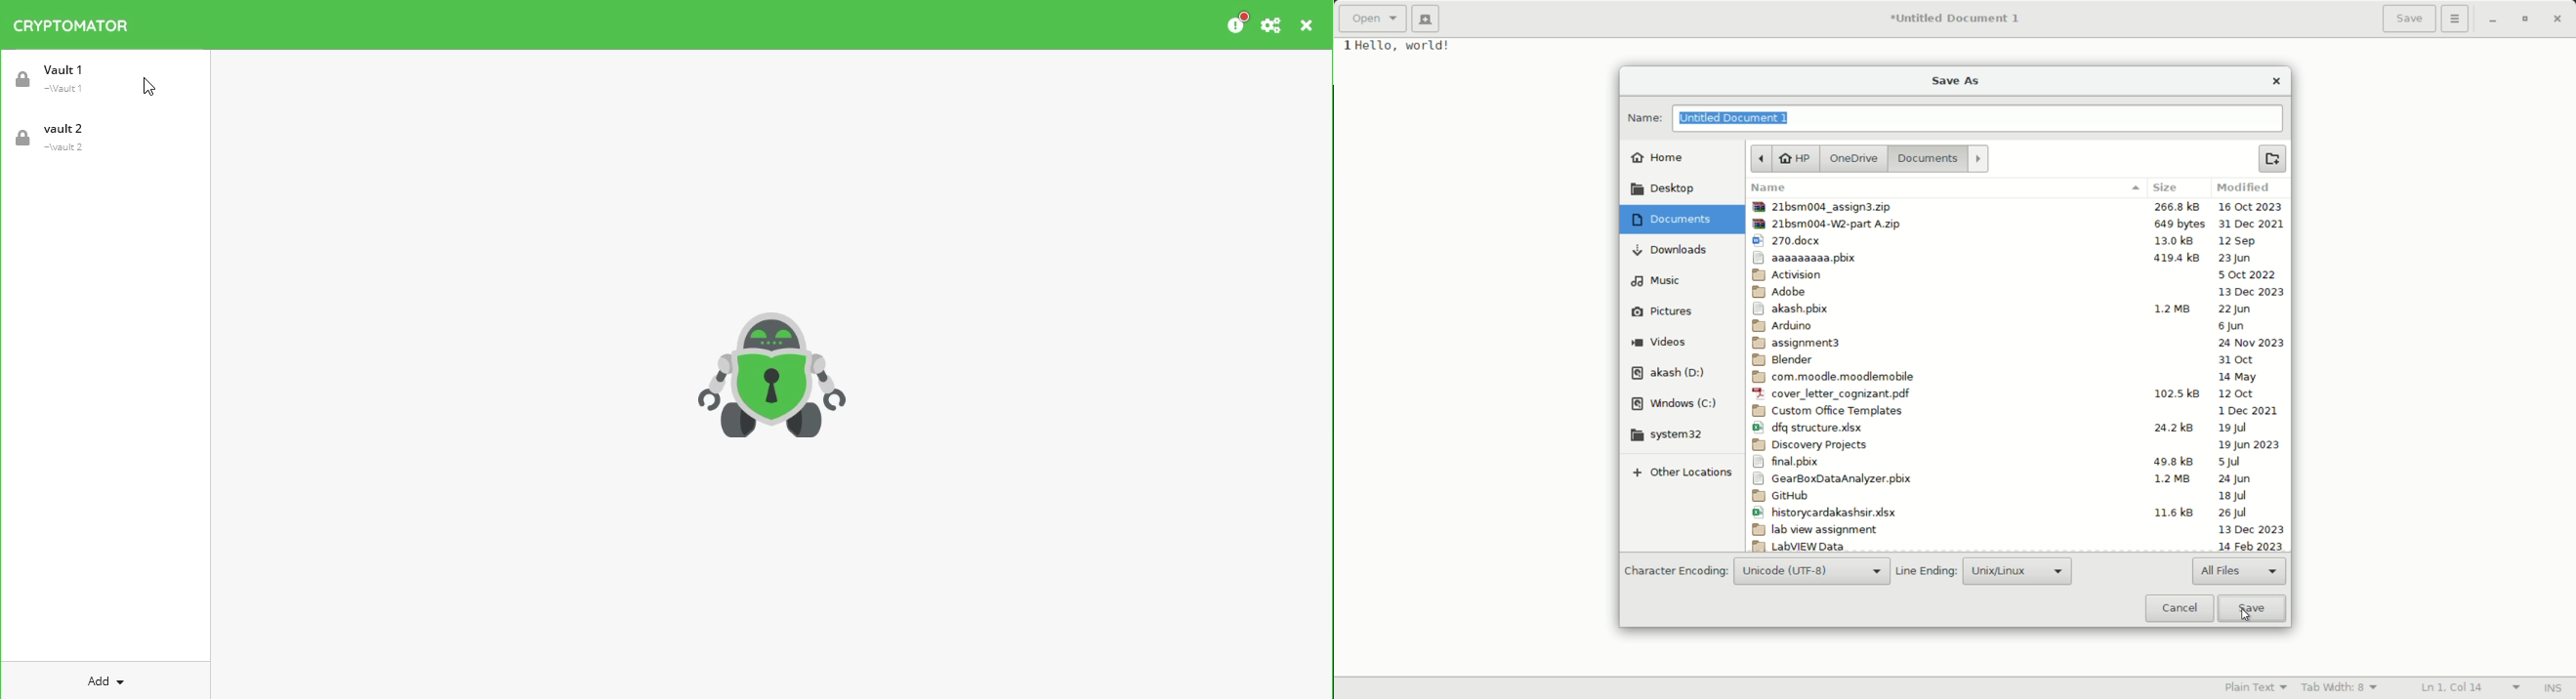  I want to click on system32, so click(1926, 159).